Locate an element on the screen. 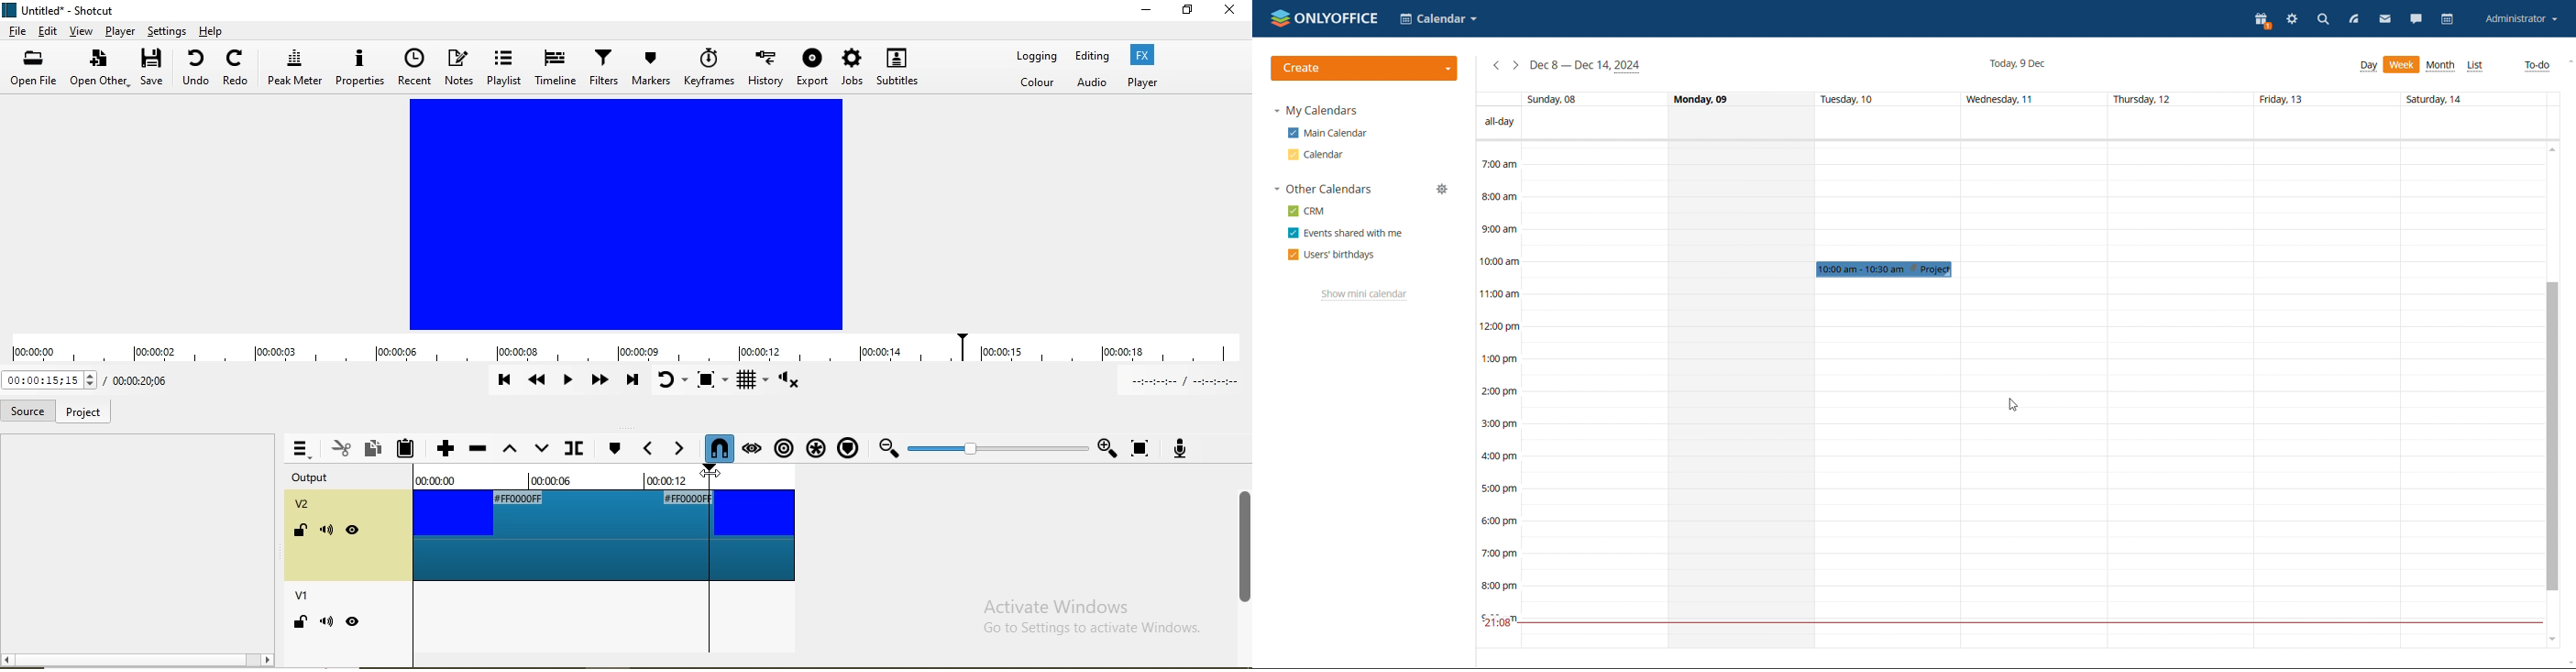 The width and height of the screenshot is (2576, 672). v1 is located at coordinates (304, 598).